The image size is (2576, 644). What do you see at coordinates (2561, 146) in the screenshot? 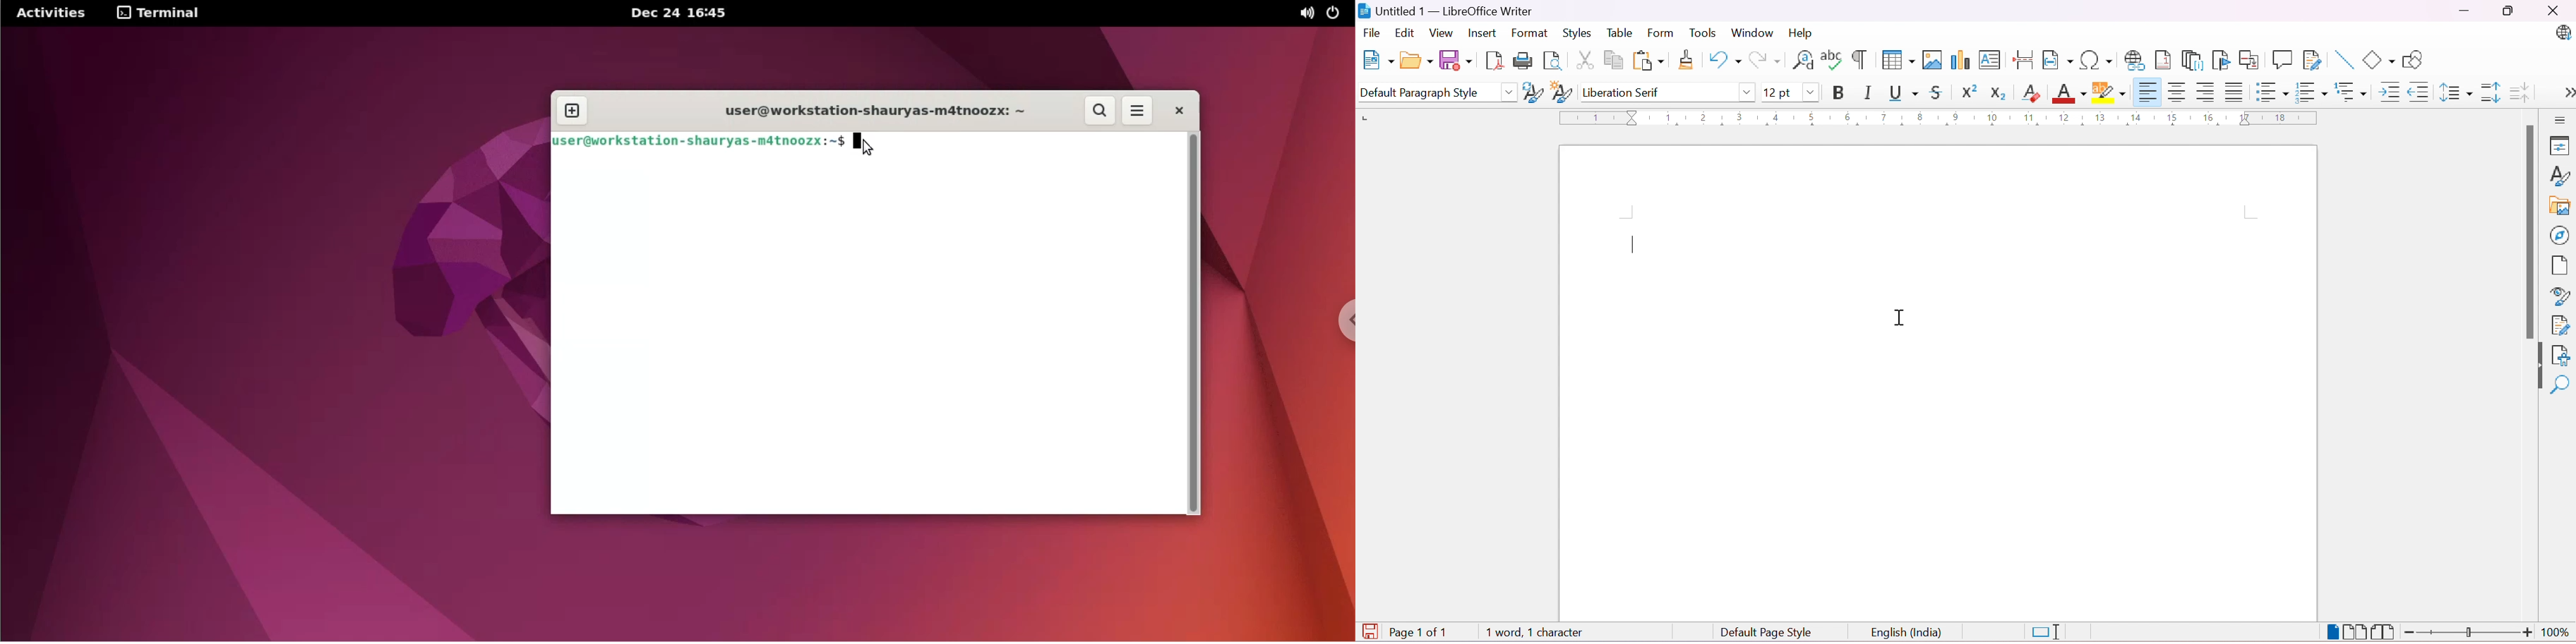
I see `Properties` at bounding box center [2561, 146].